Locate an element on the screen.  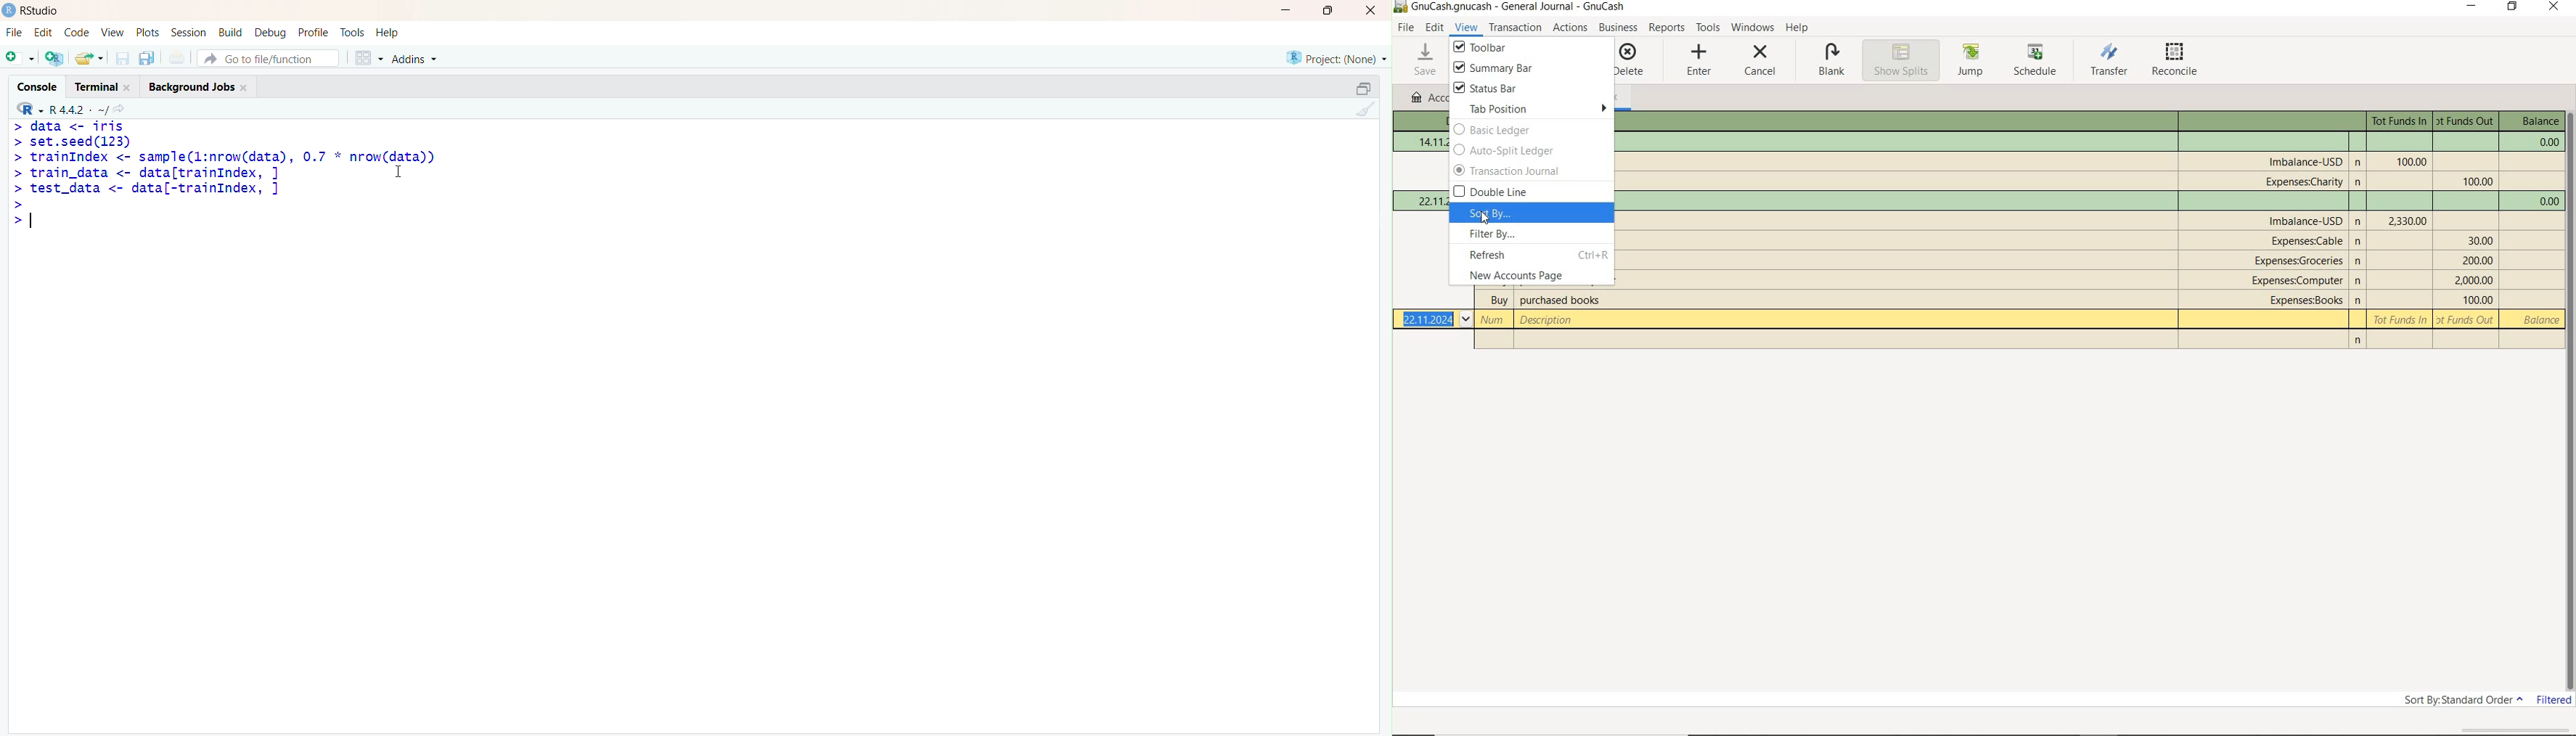
Background Jobs is located at coordinates (198, 86).